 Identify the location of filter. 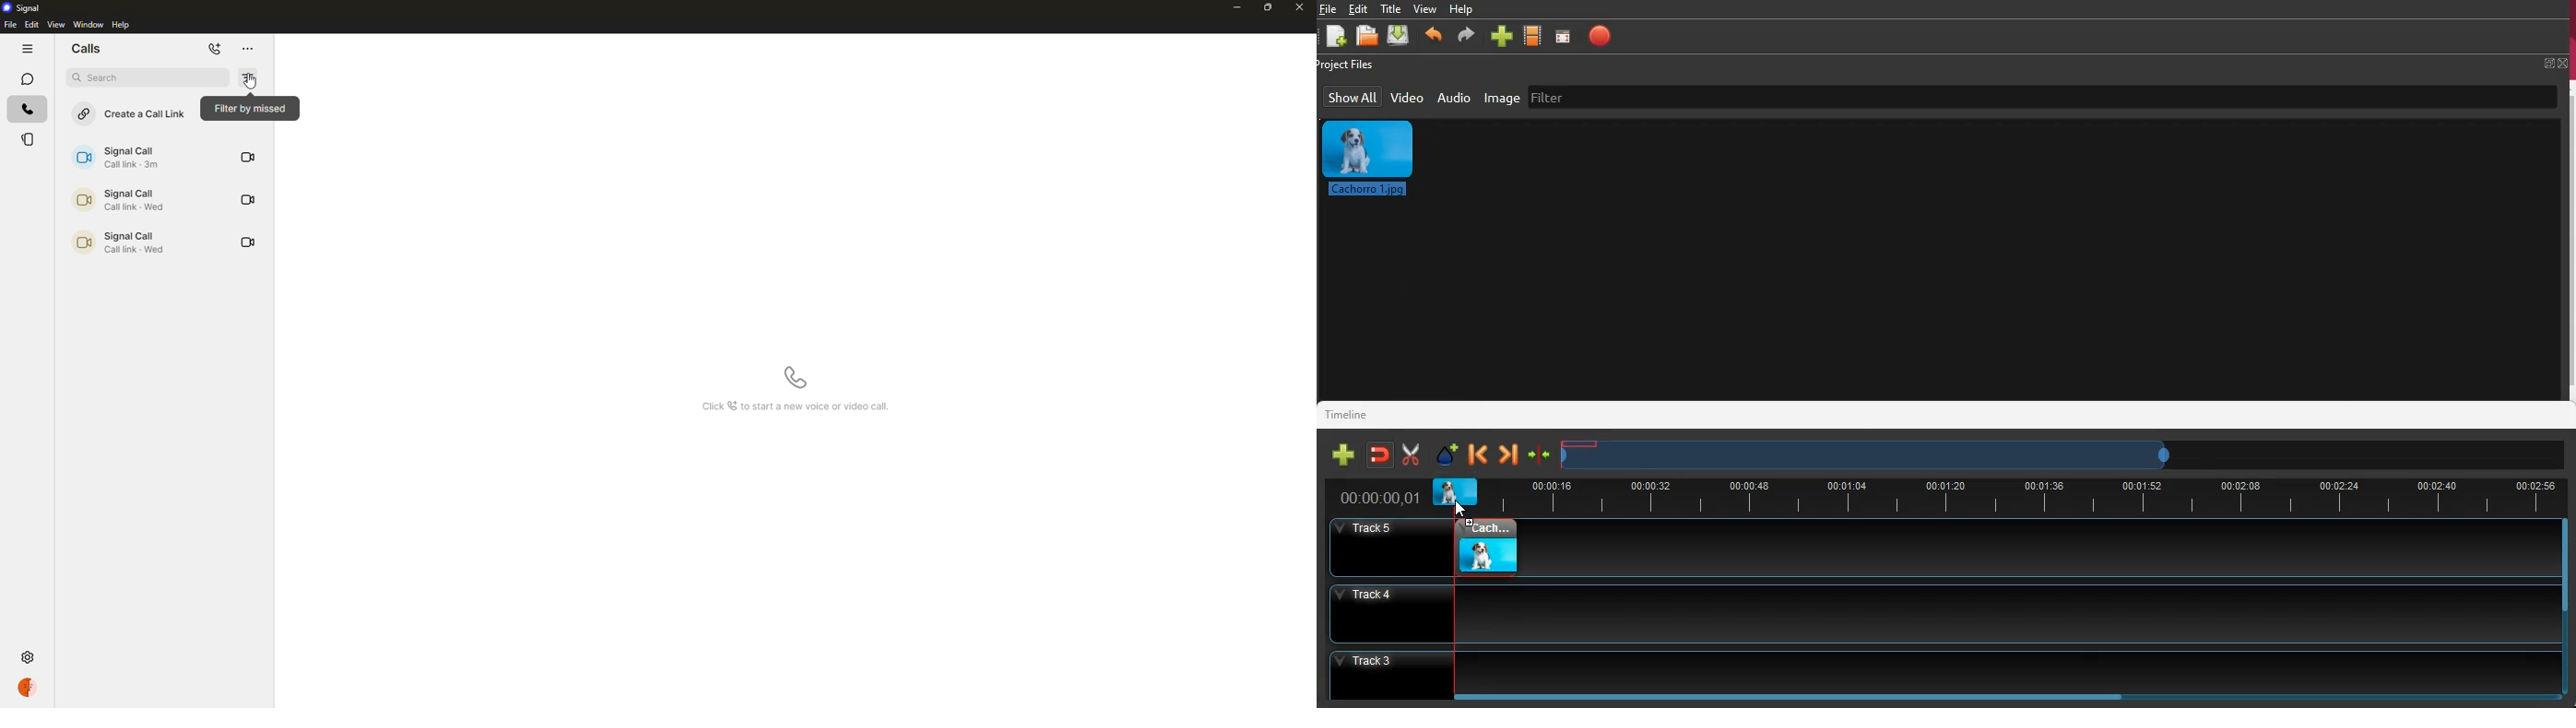
(1554, 100).